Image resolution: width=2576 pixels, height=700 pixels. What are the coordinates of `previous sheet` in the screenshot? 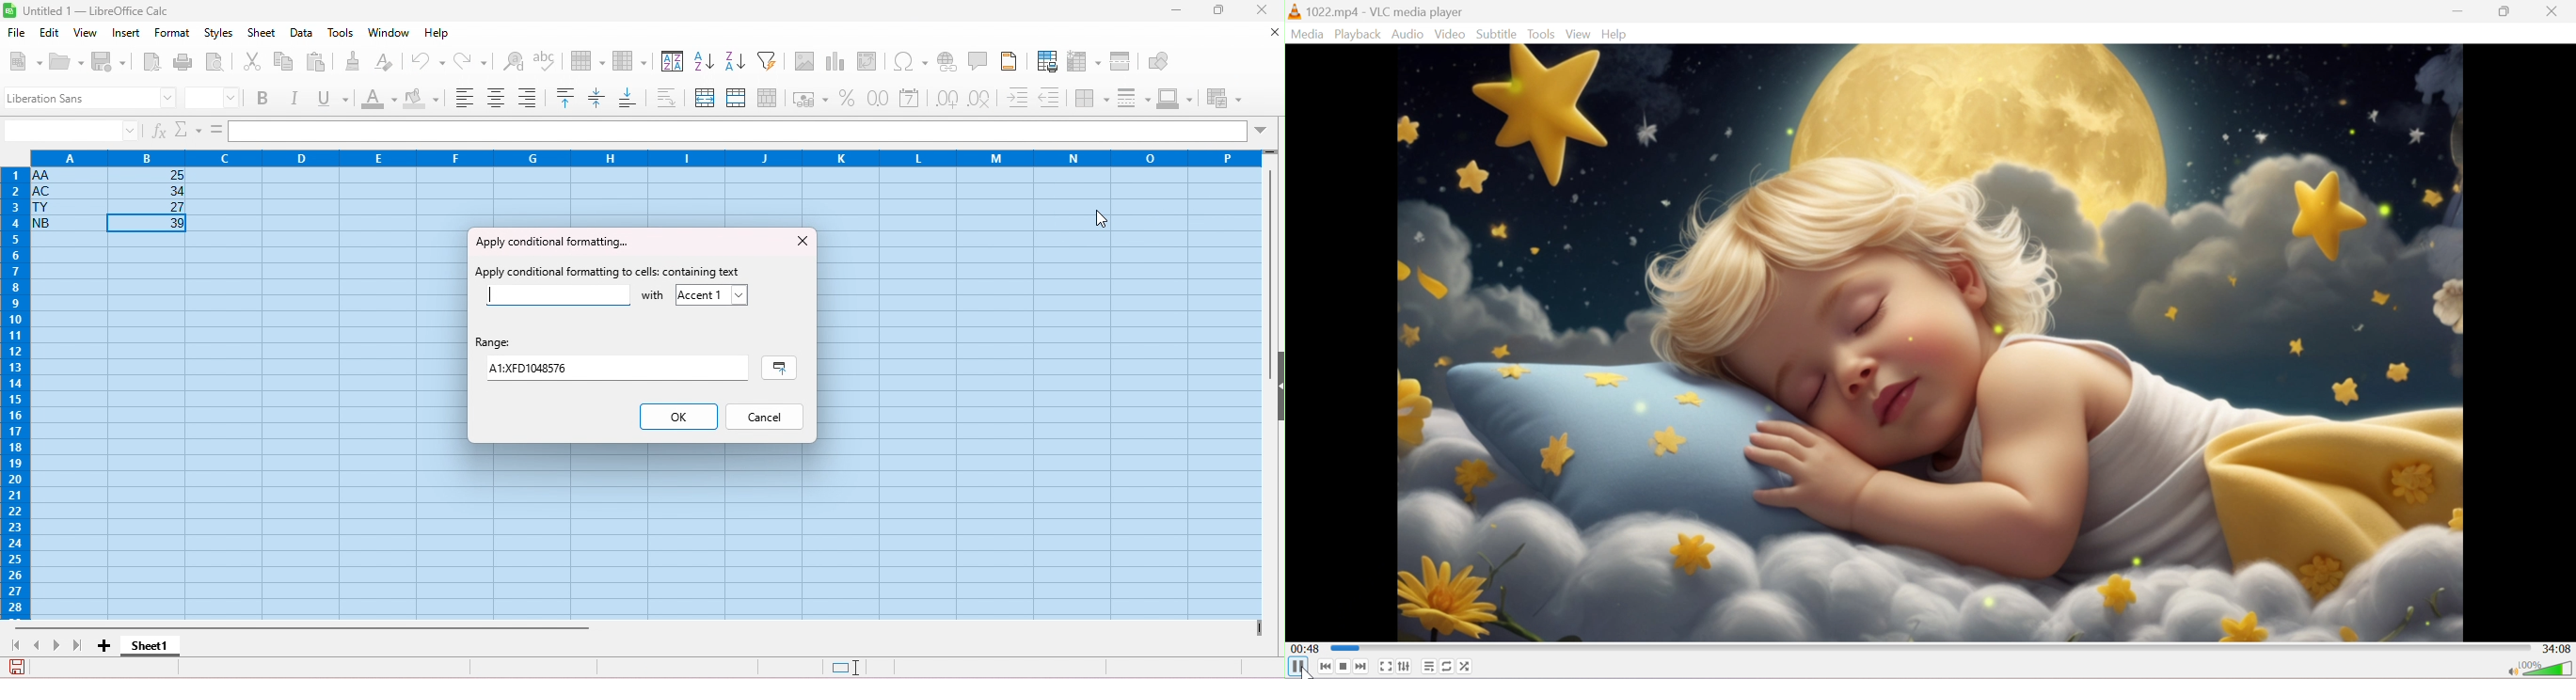 It's located at (39, 645).